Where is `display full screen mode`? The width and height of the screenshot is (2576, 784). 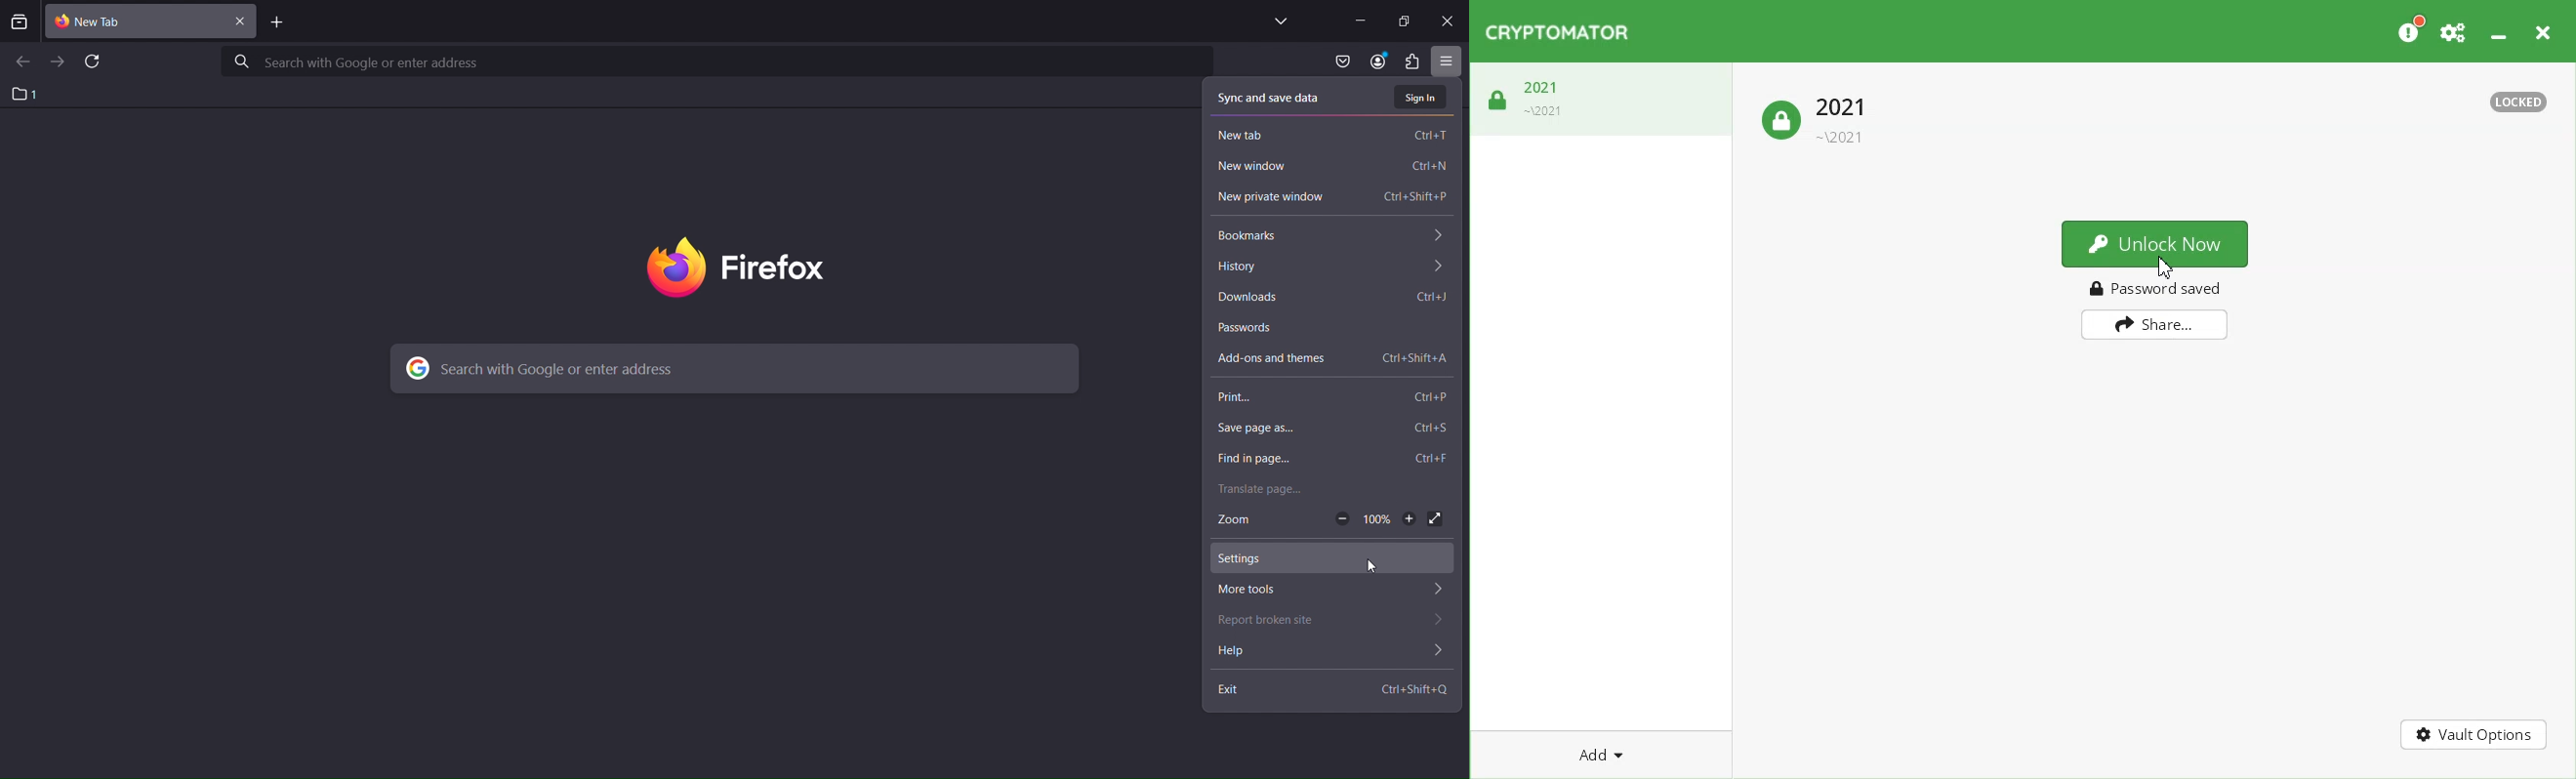
display full screen mode is located at coordinates (1436, 517).